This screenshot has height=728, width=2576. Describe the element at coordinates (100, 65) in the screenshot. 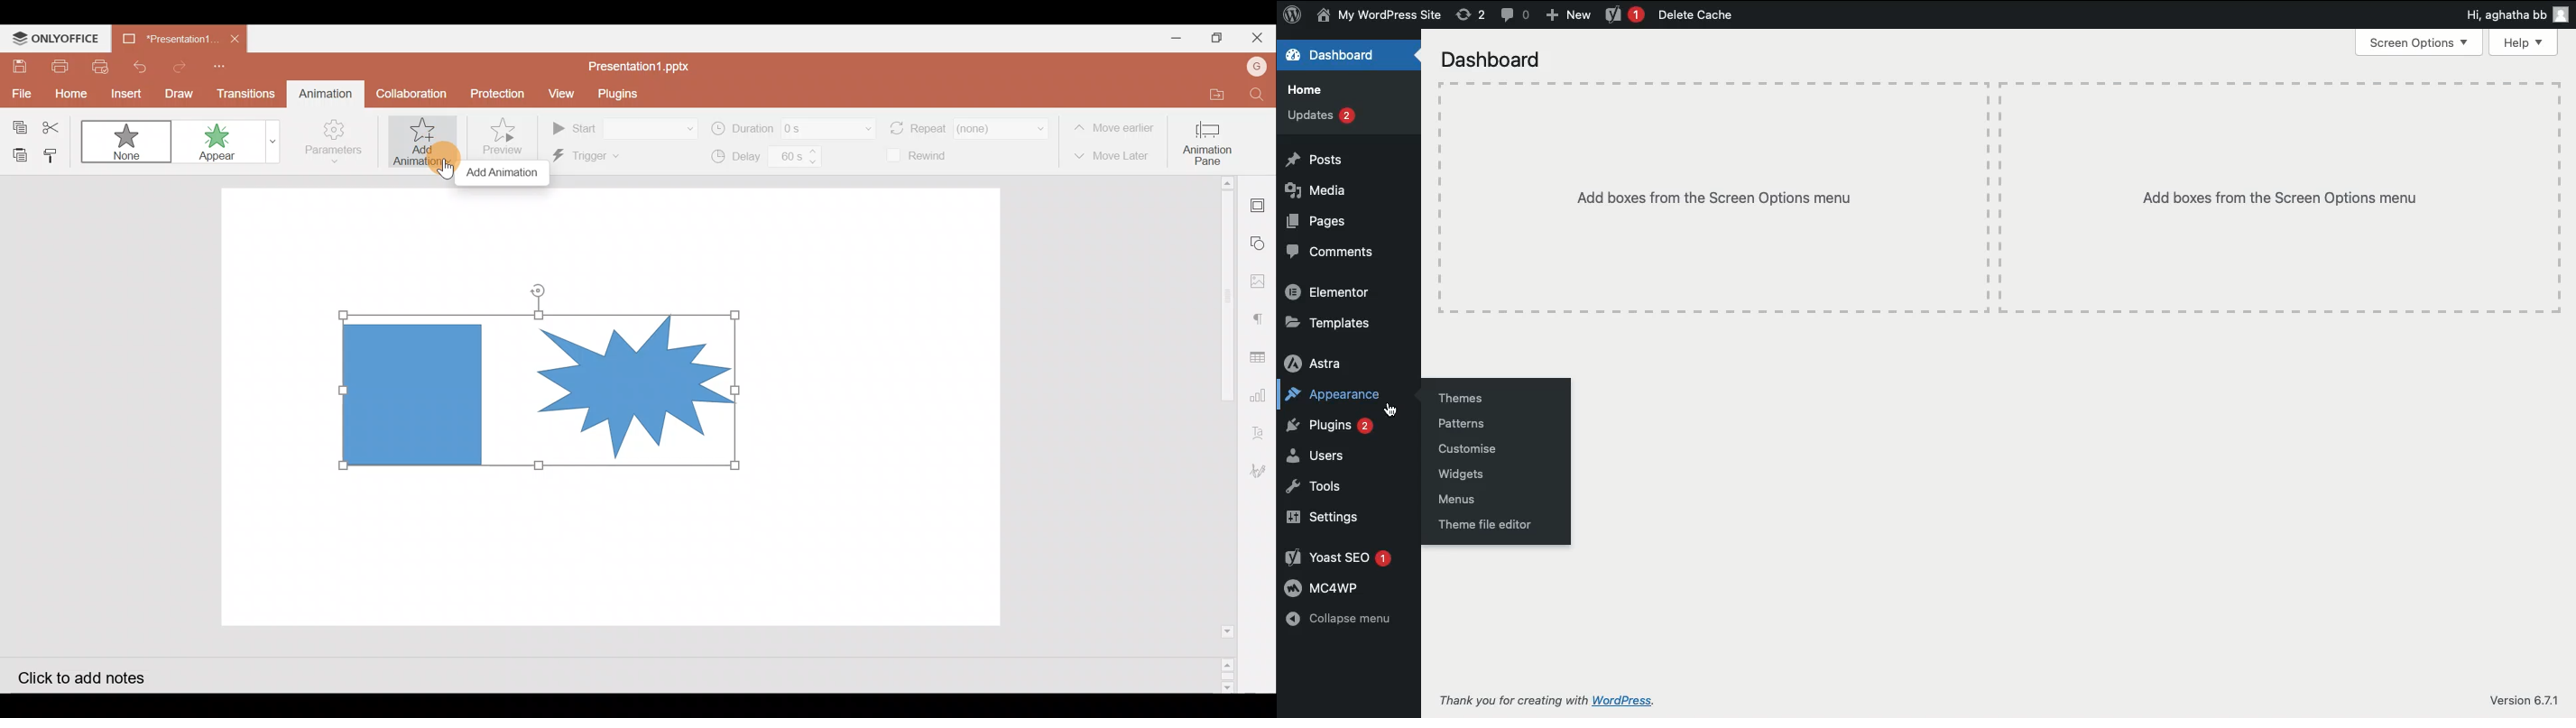

I see `Quick print` at that location.